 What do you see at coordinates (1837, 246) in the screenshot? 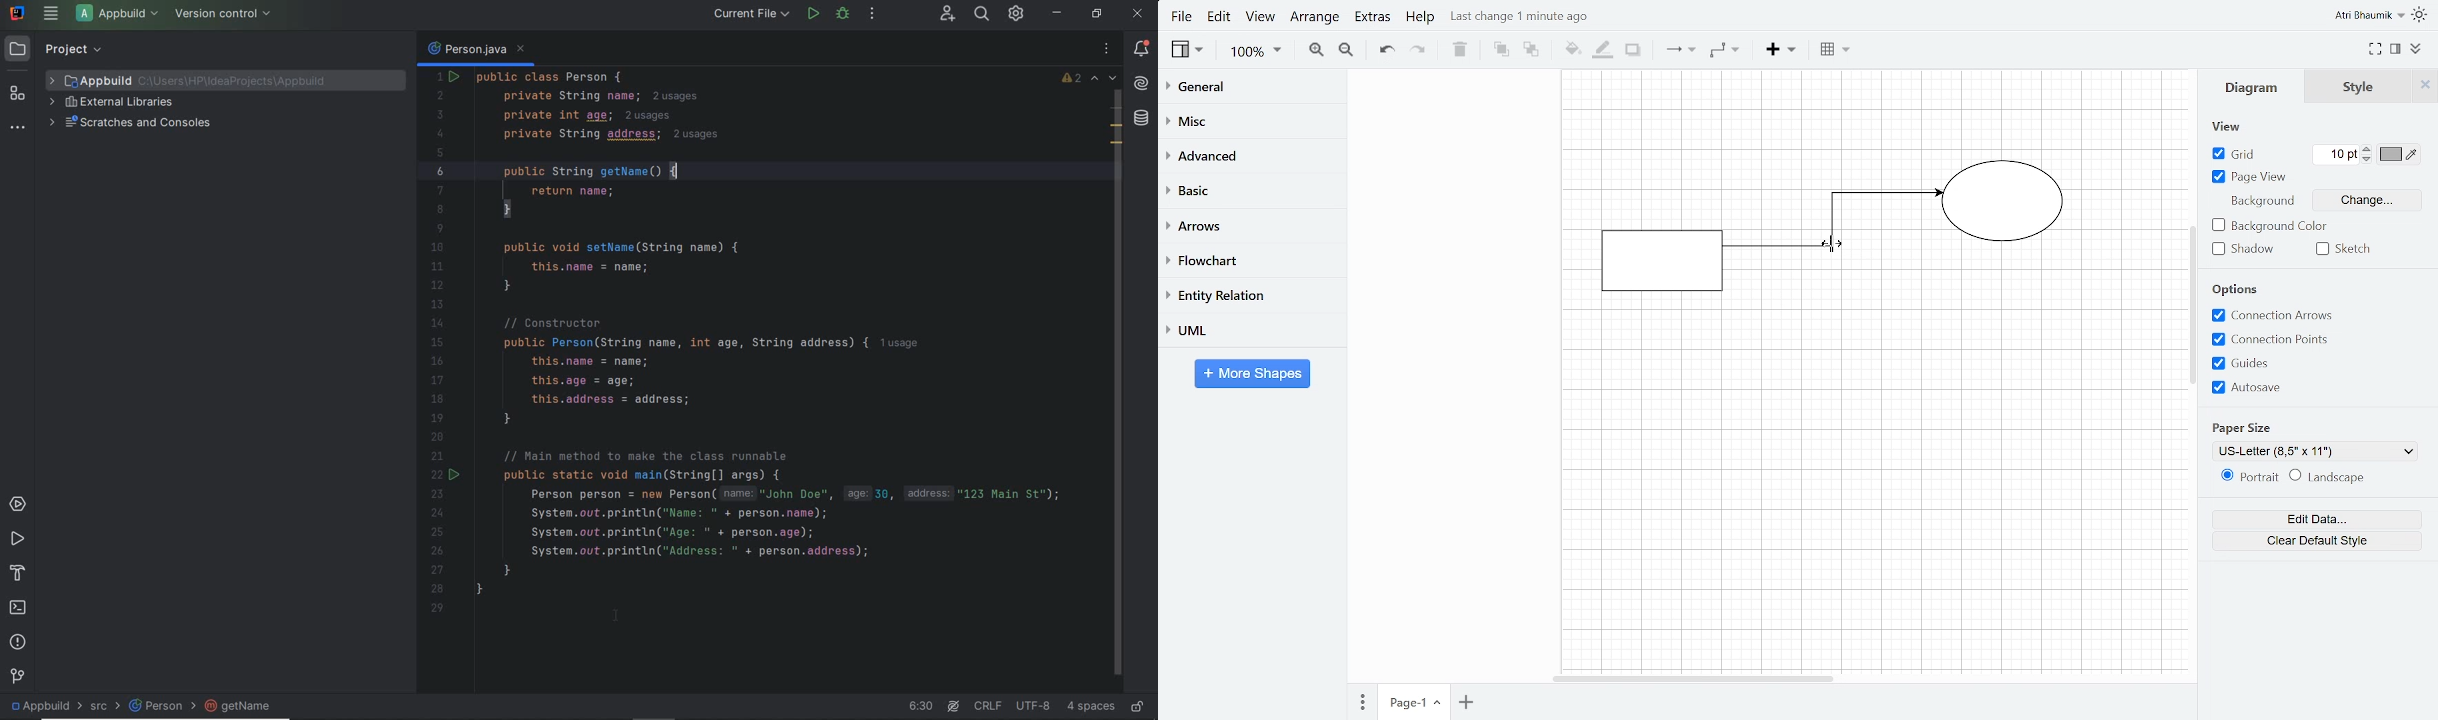
I see `cursor` at bounding box center [1837, 246].